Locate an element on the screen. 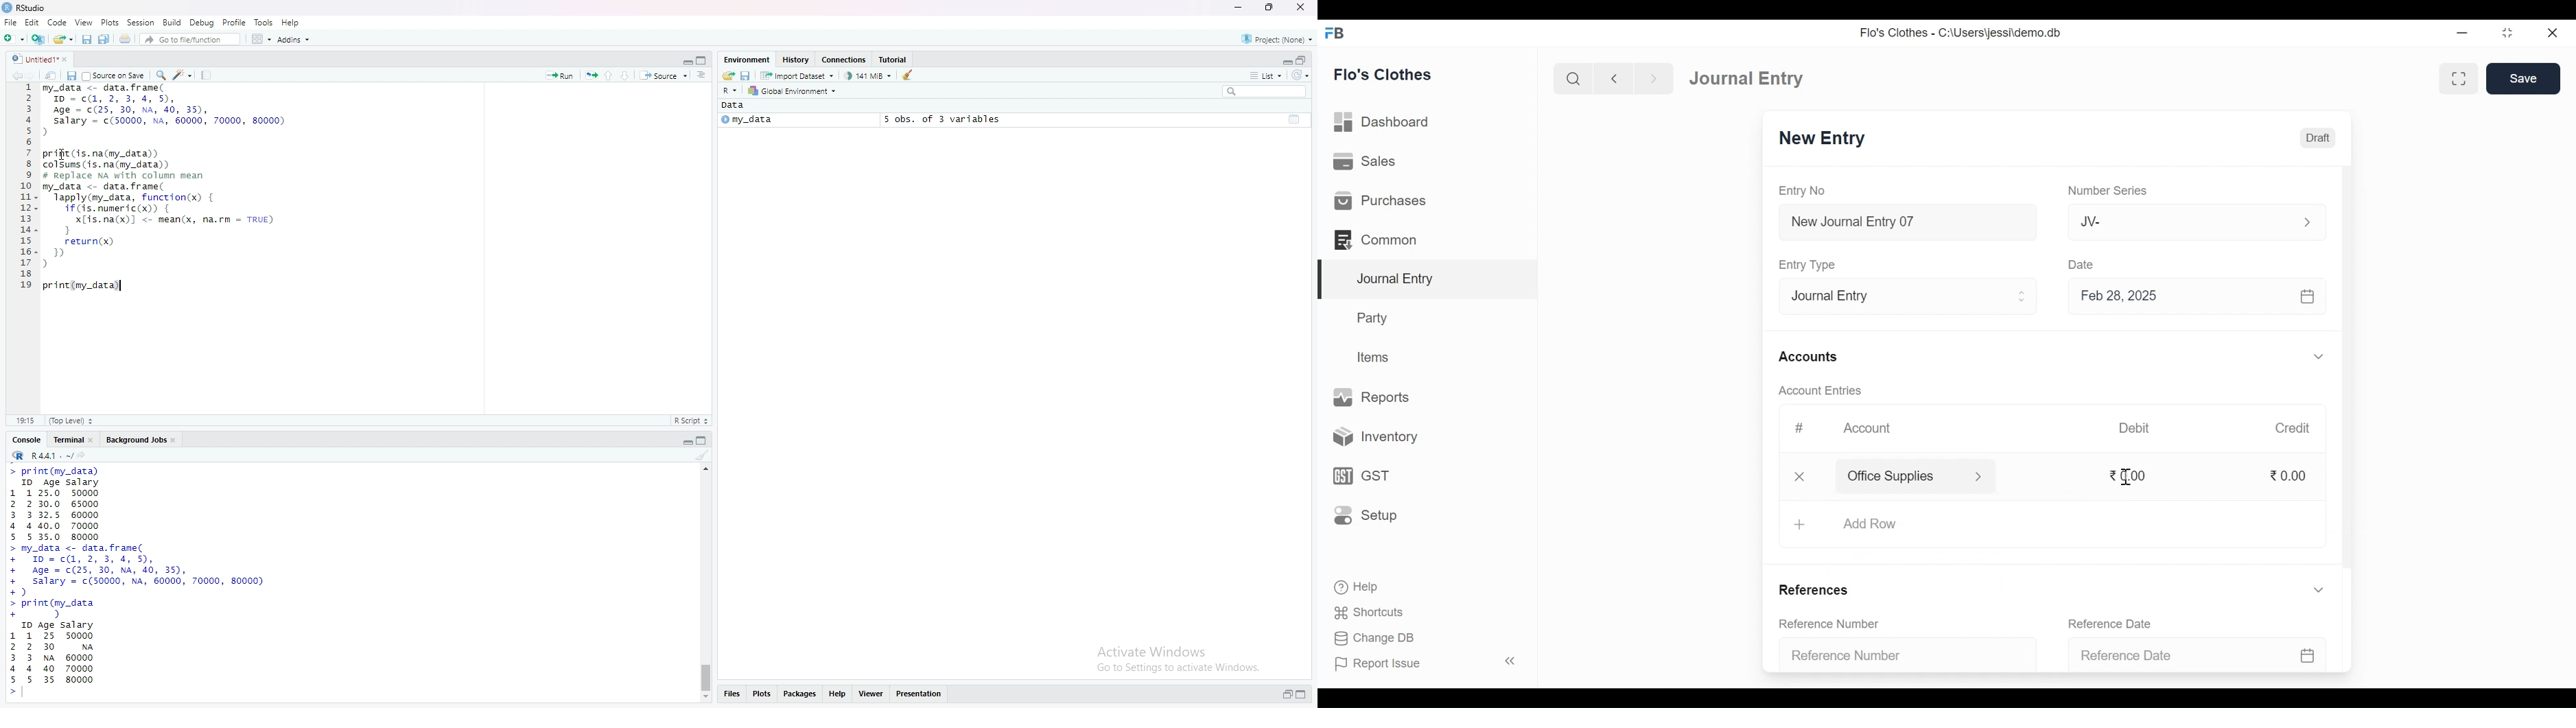 The width and height of the screenshot is (2576, 728). new file is located at coordinates (14, 39).